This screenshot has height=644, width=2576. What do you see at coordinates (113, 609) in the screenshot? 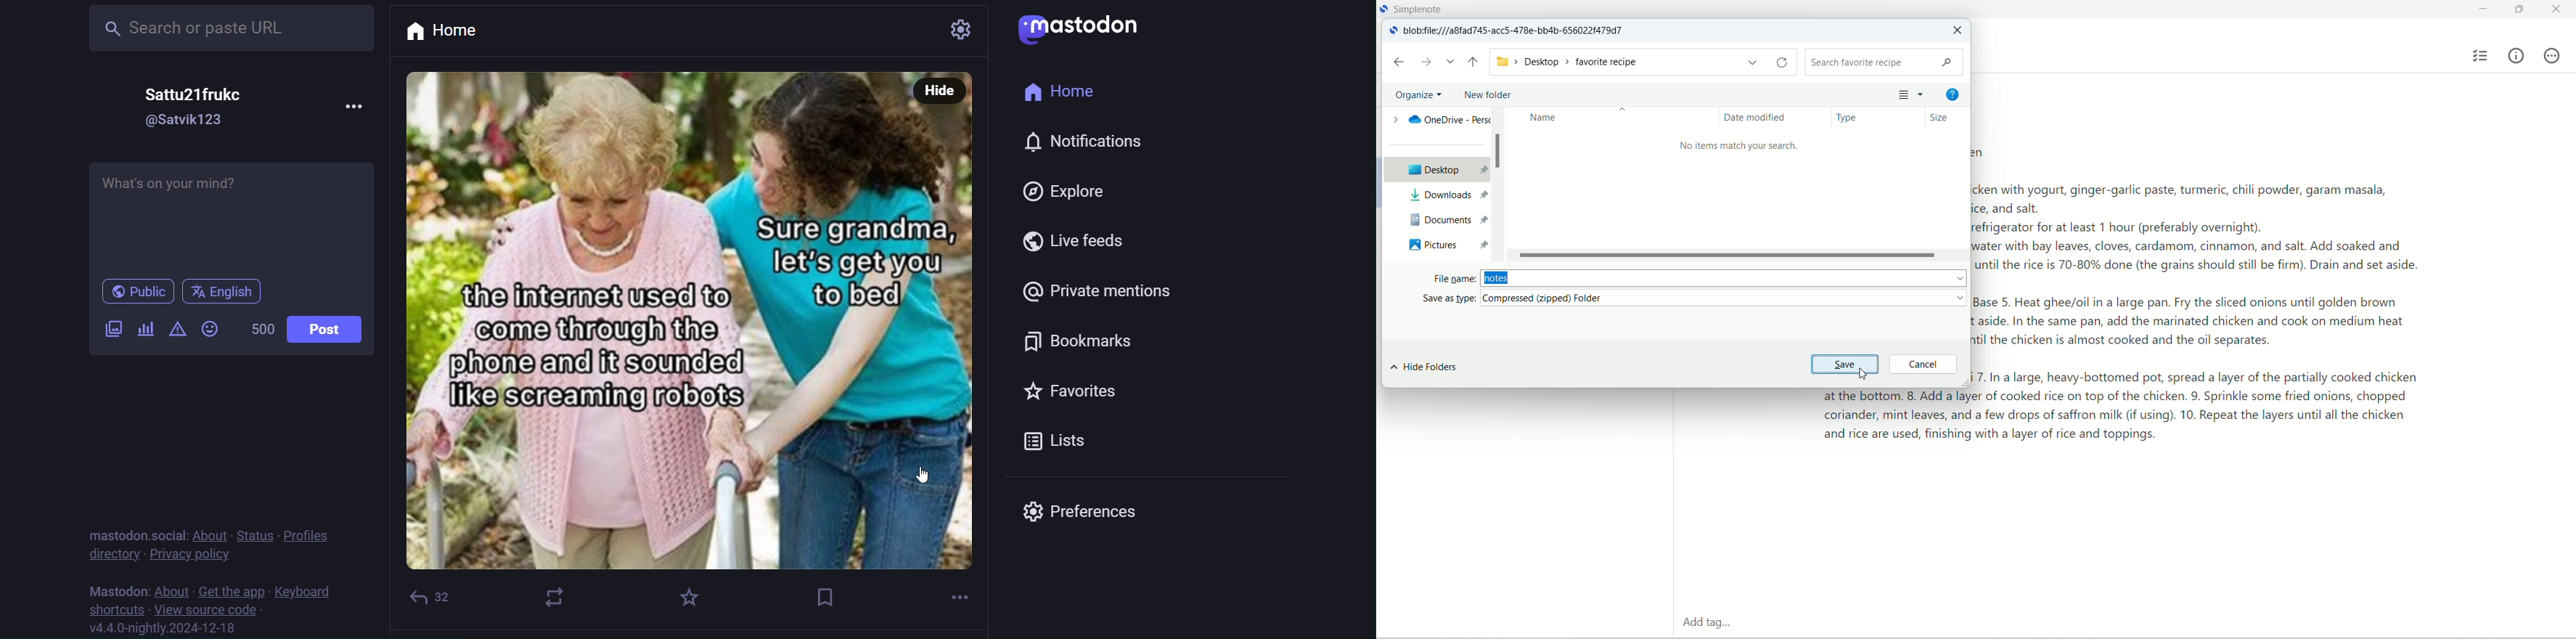
I see `shortcut` at bounding box center [113, 609].